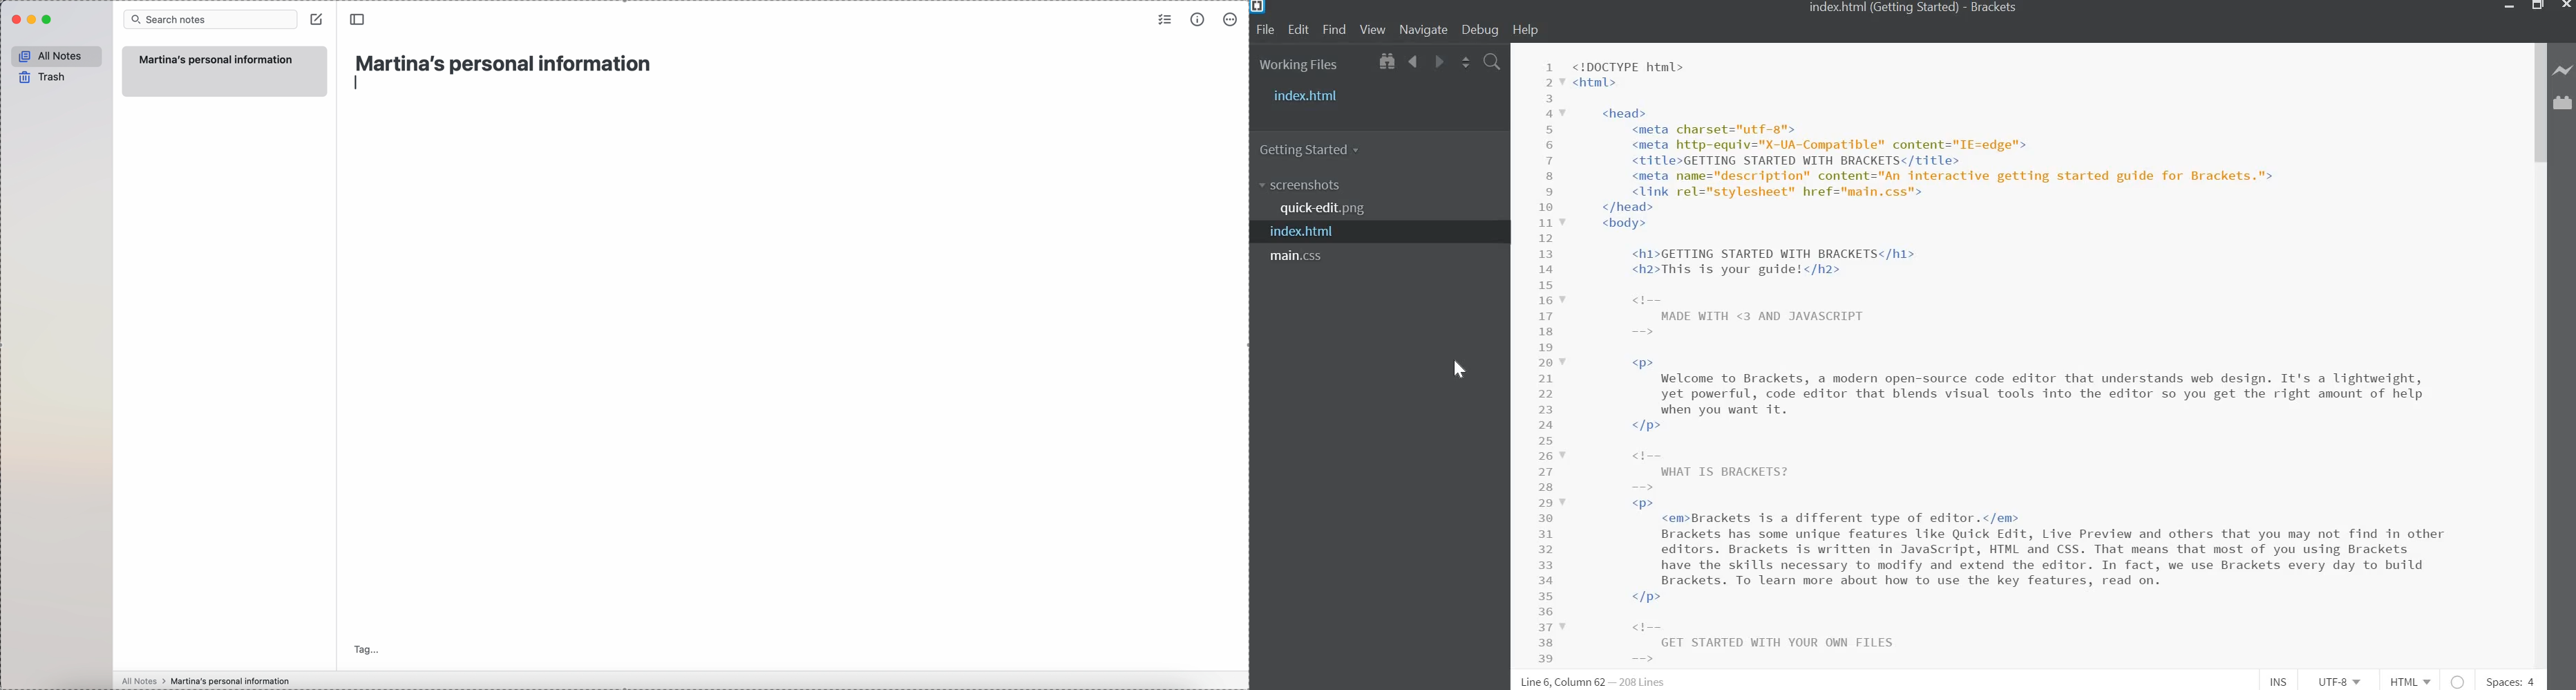 The width and height of the screenshot is (2576, 700). What do you see at coordinates (1879, 7) in the screenshot?
I see `index.html (Getting Started)` at bounding box center [1879, 7].